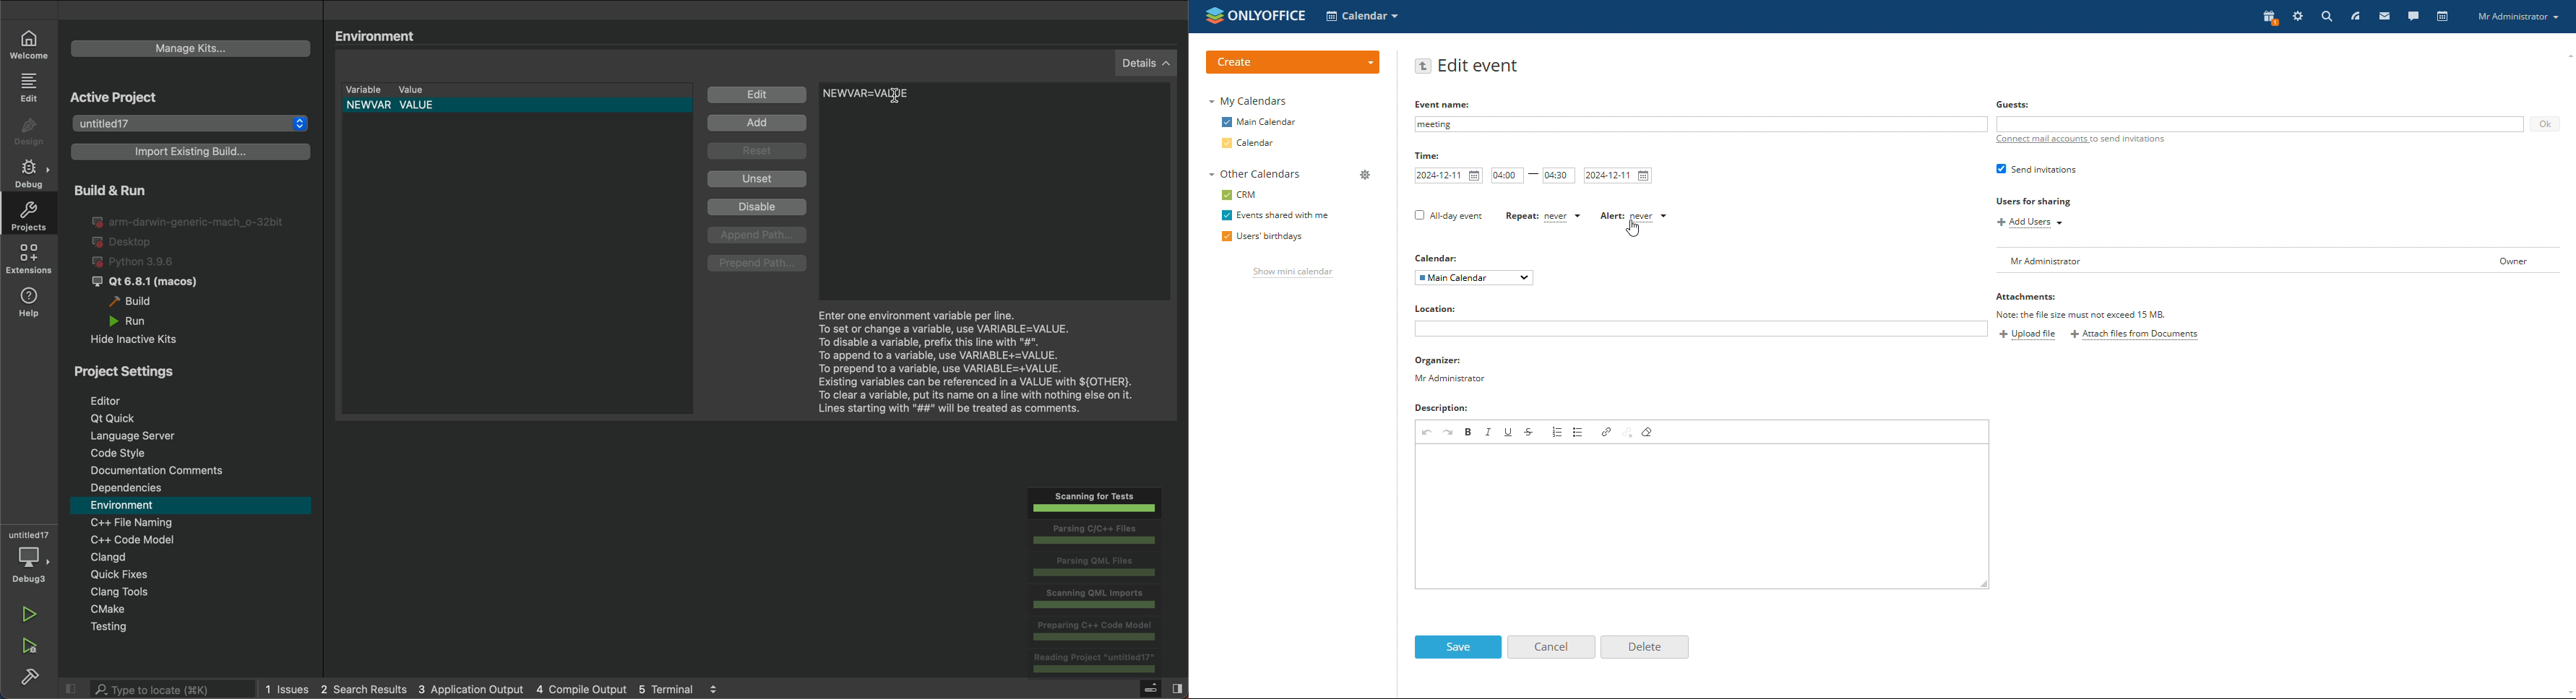  Describe the element at coordinates (32, 557) in the screenshot. I see `debug` at that location.